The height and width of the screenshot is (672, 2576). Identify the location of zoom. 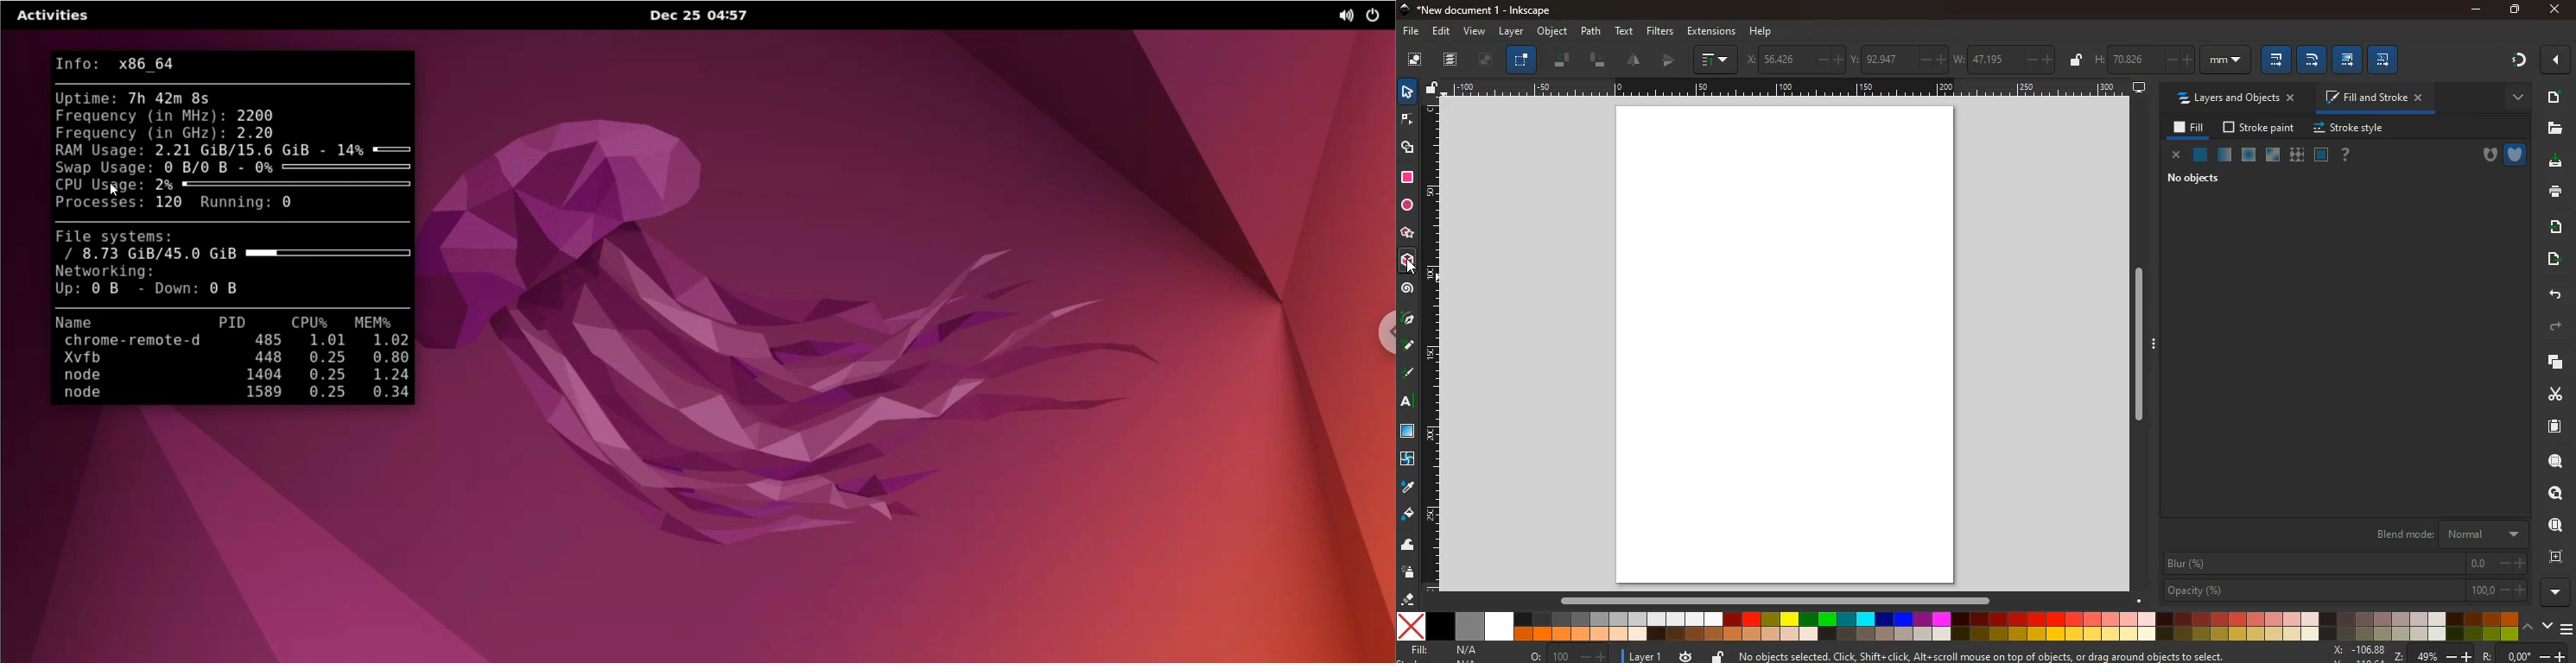
(2367, 653).